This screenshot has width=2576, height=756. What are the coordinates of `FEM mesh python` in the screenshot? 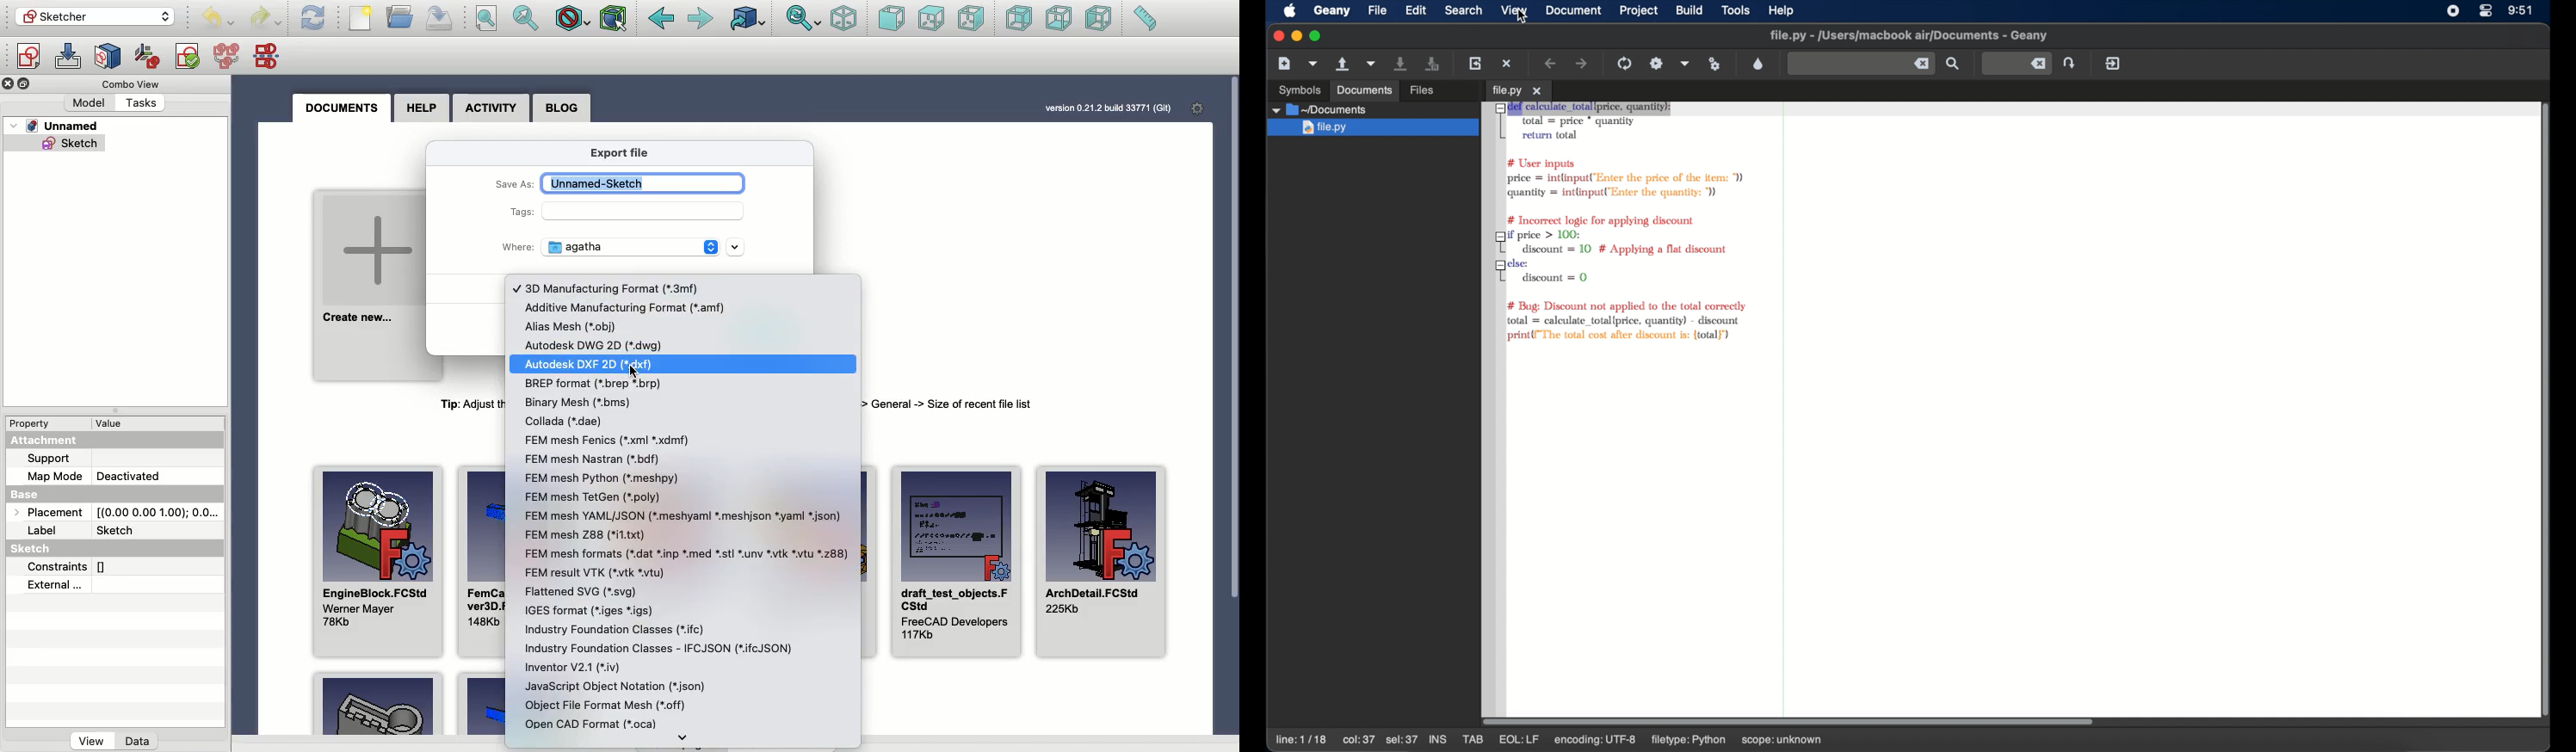 It's located at (600, 478).